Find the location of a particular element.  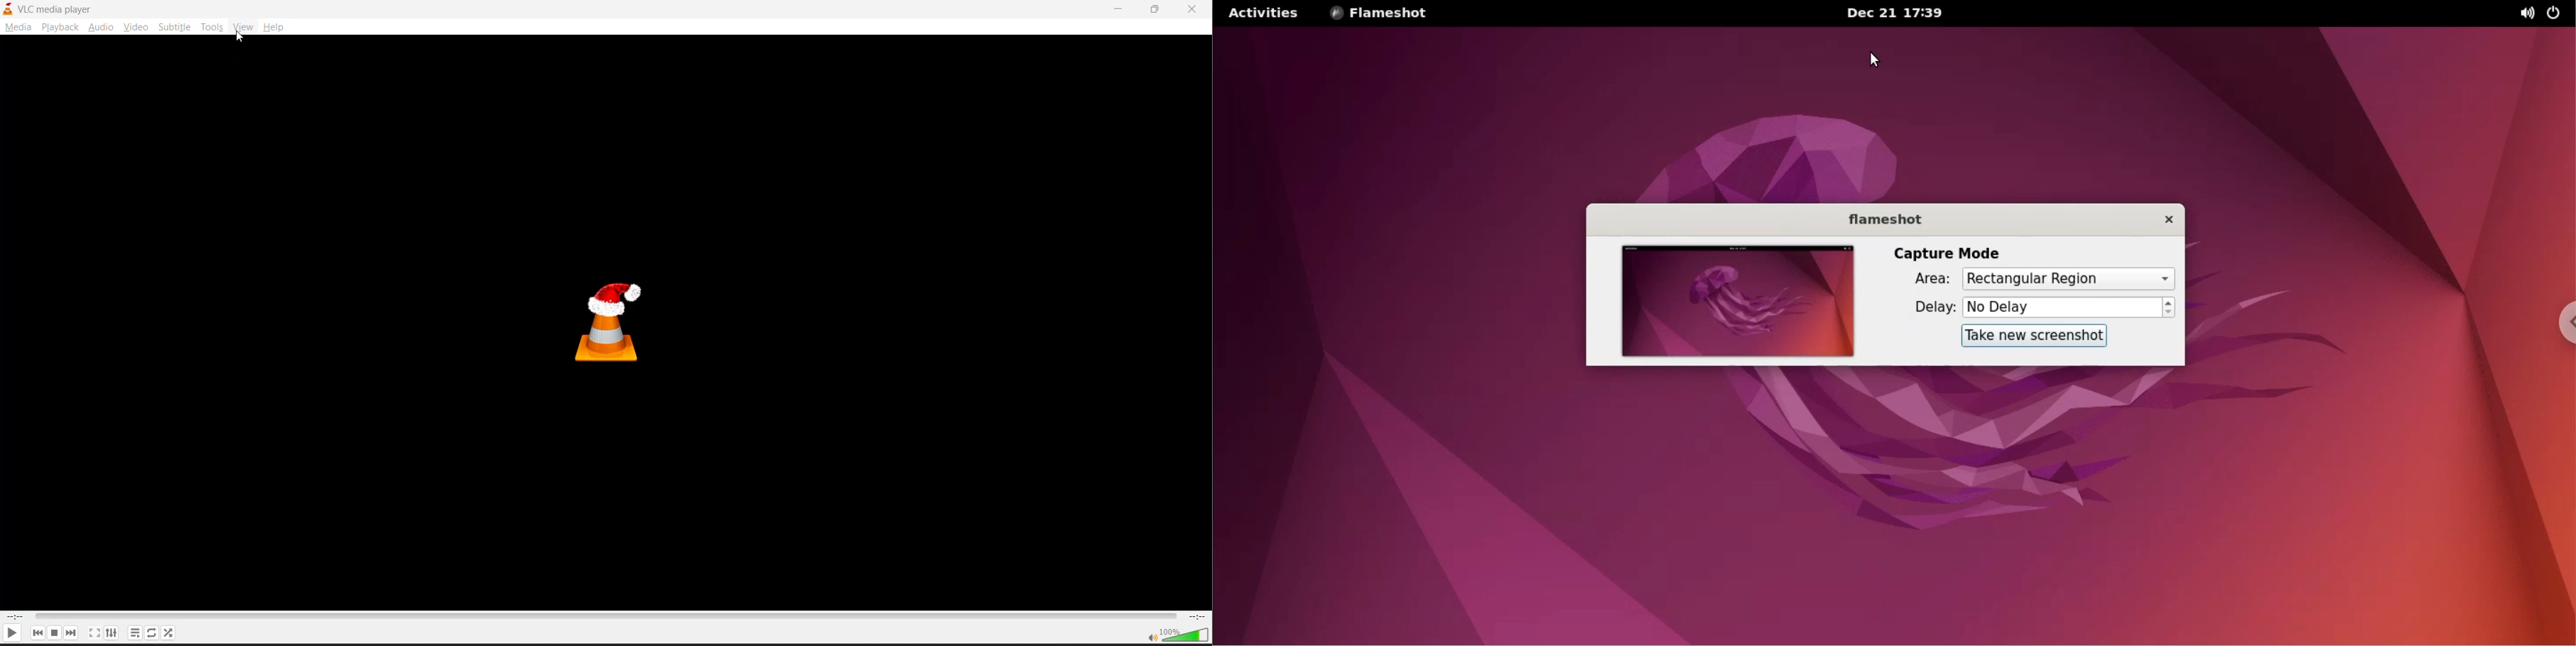

flameshot menu is located at coordinates (1382, 14).